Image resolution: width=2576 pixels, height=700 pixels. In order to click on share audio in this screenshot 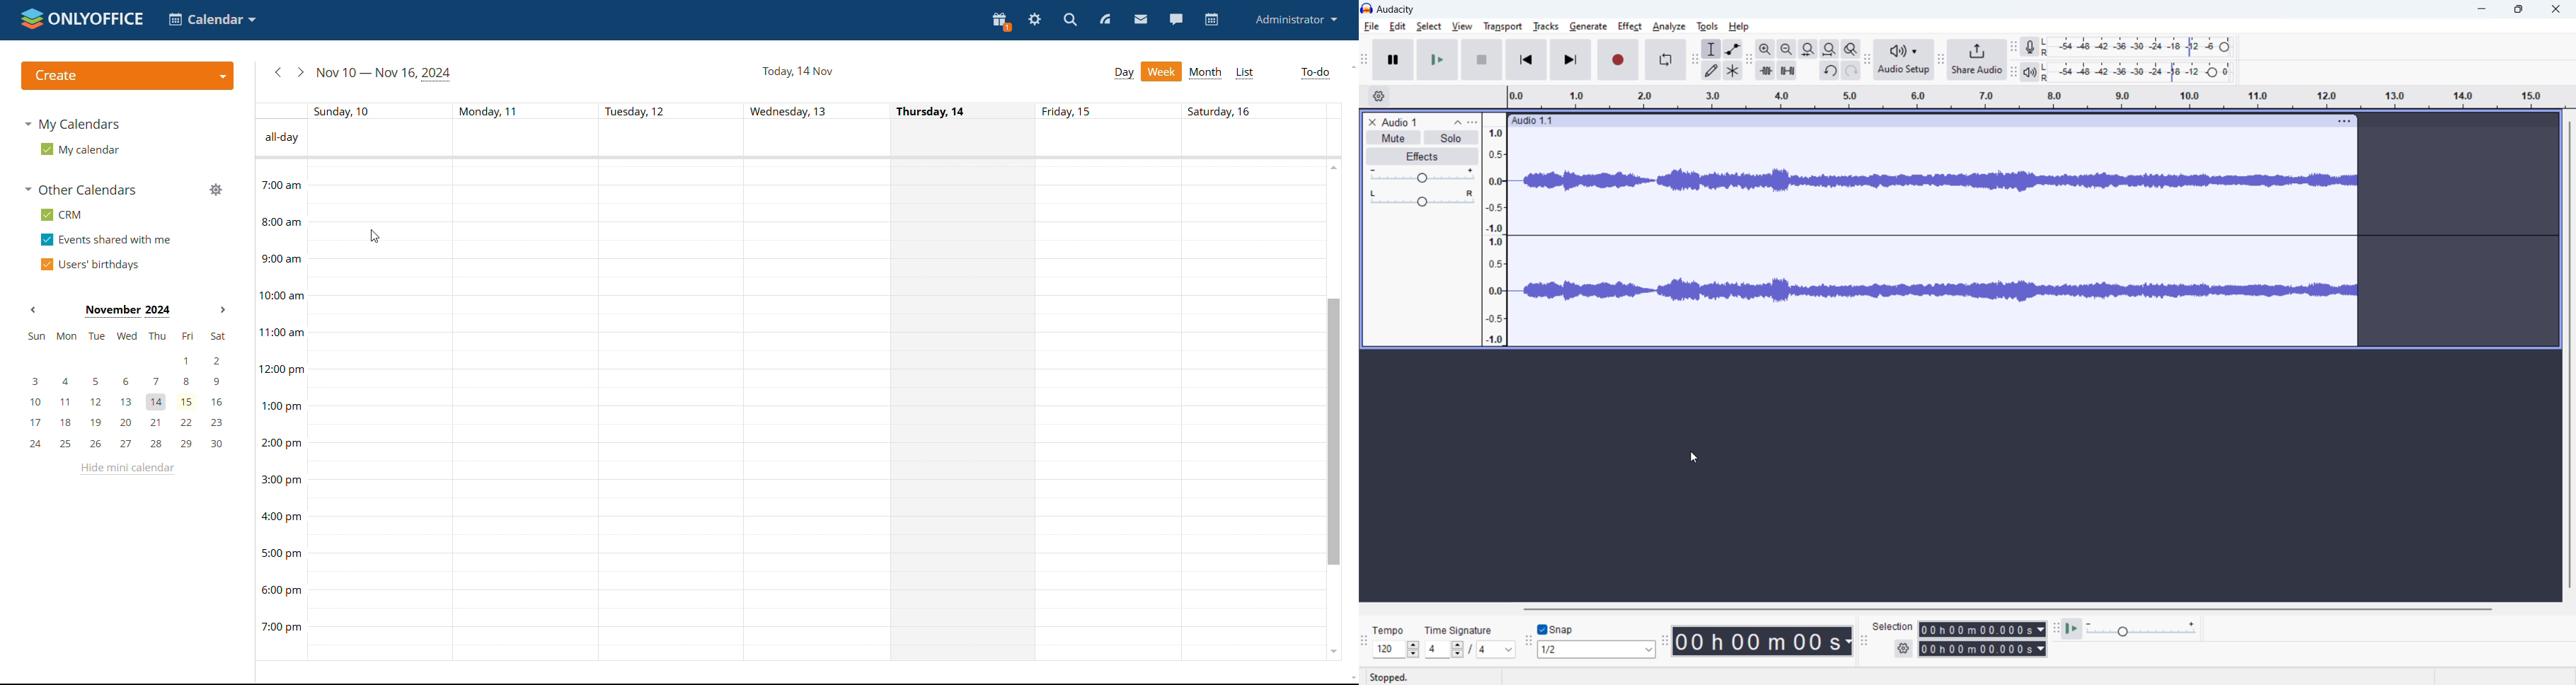, I will do `click(1977, 60)`.